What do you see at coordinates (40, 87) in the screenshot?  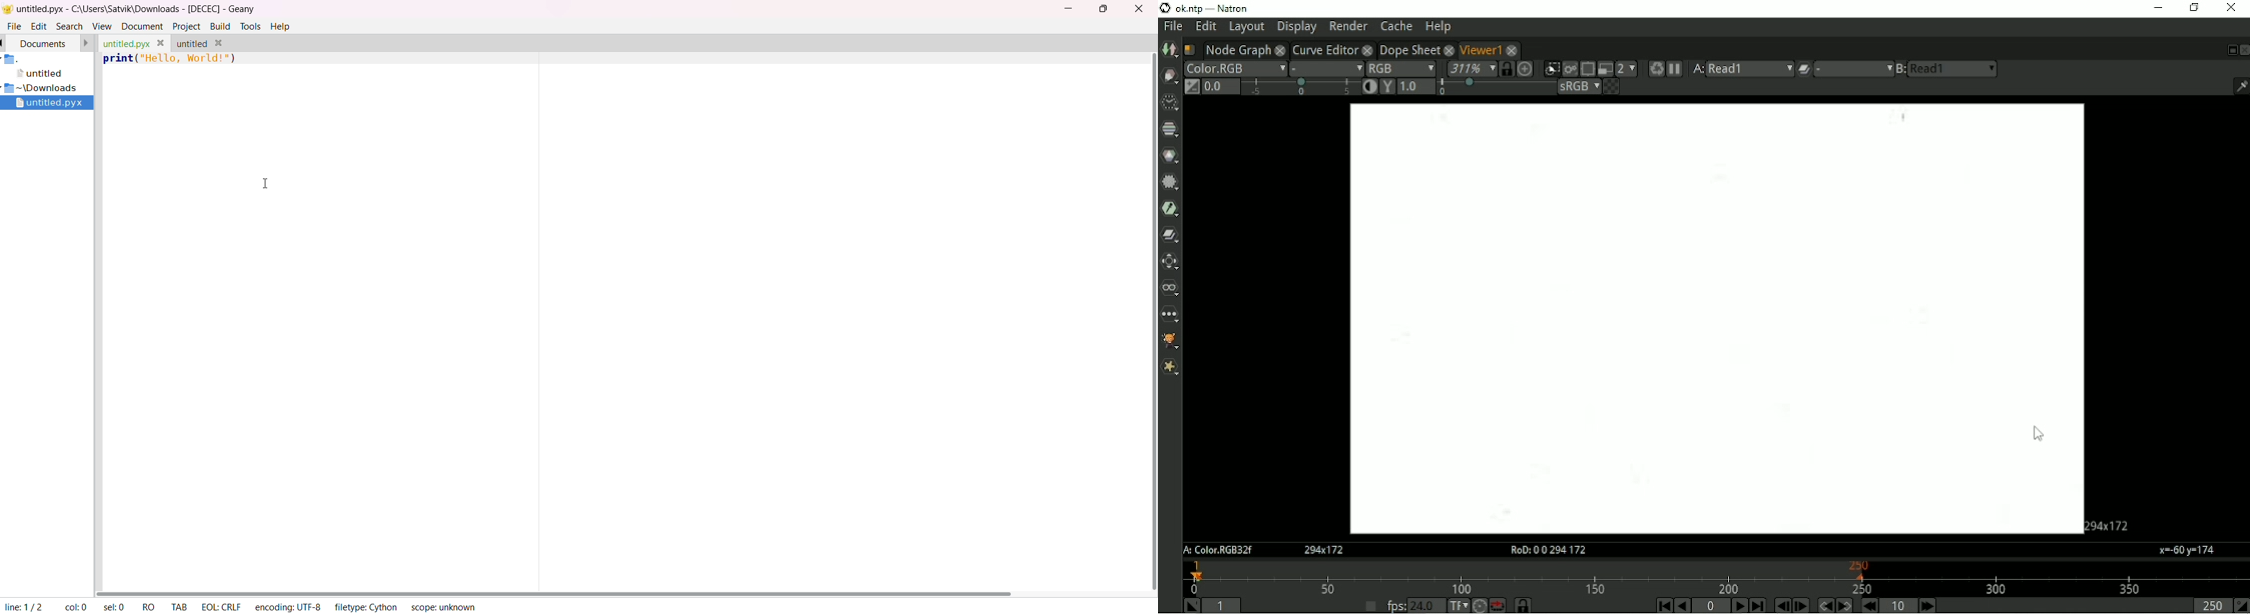 I see `~\Downloads` at bounding box center [40, 87].